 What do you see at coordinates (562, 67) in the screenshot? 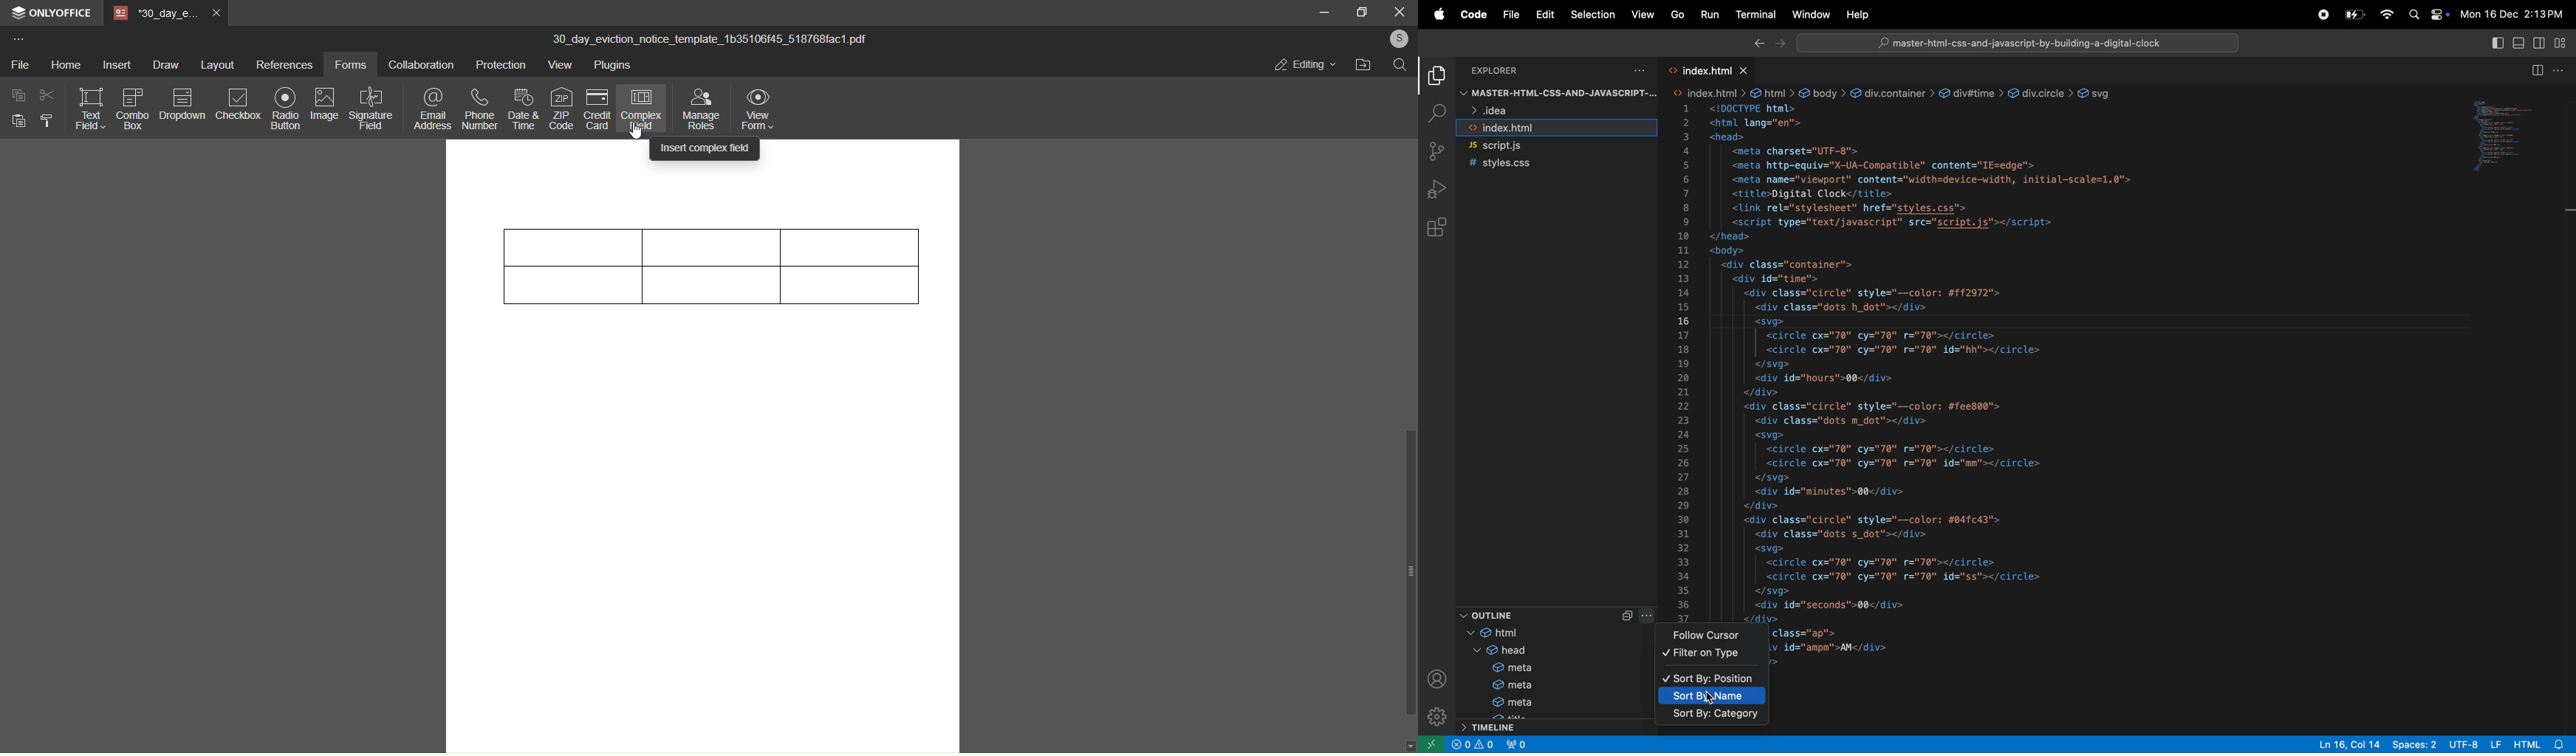
I see `view` at bounding box center [562, 67].